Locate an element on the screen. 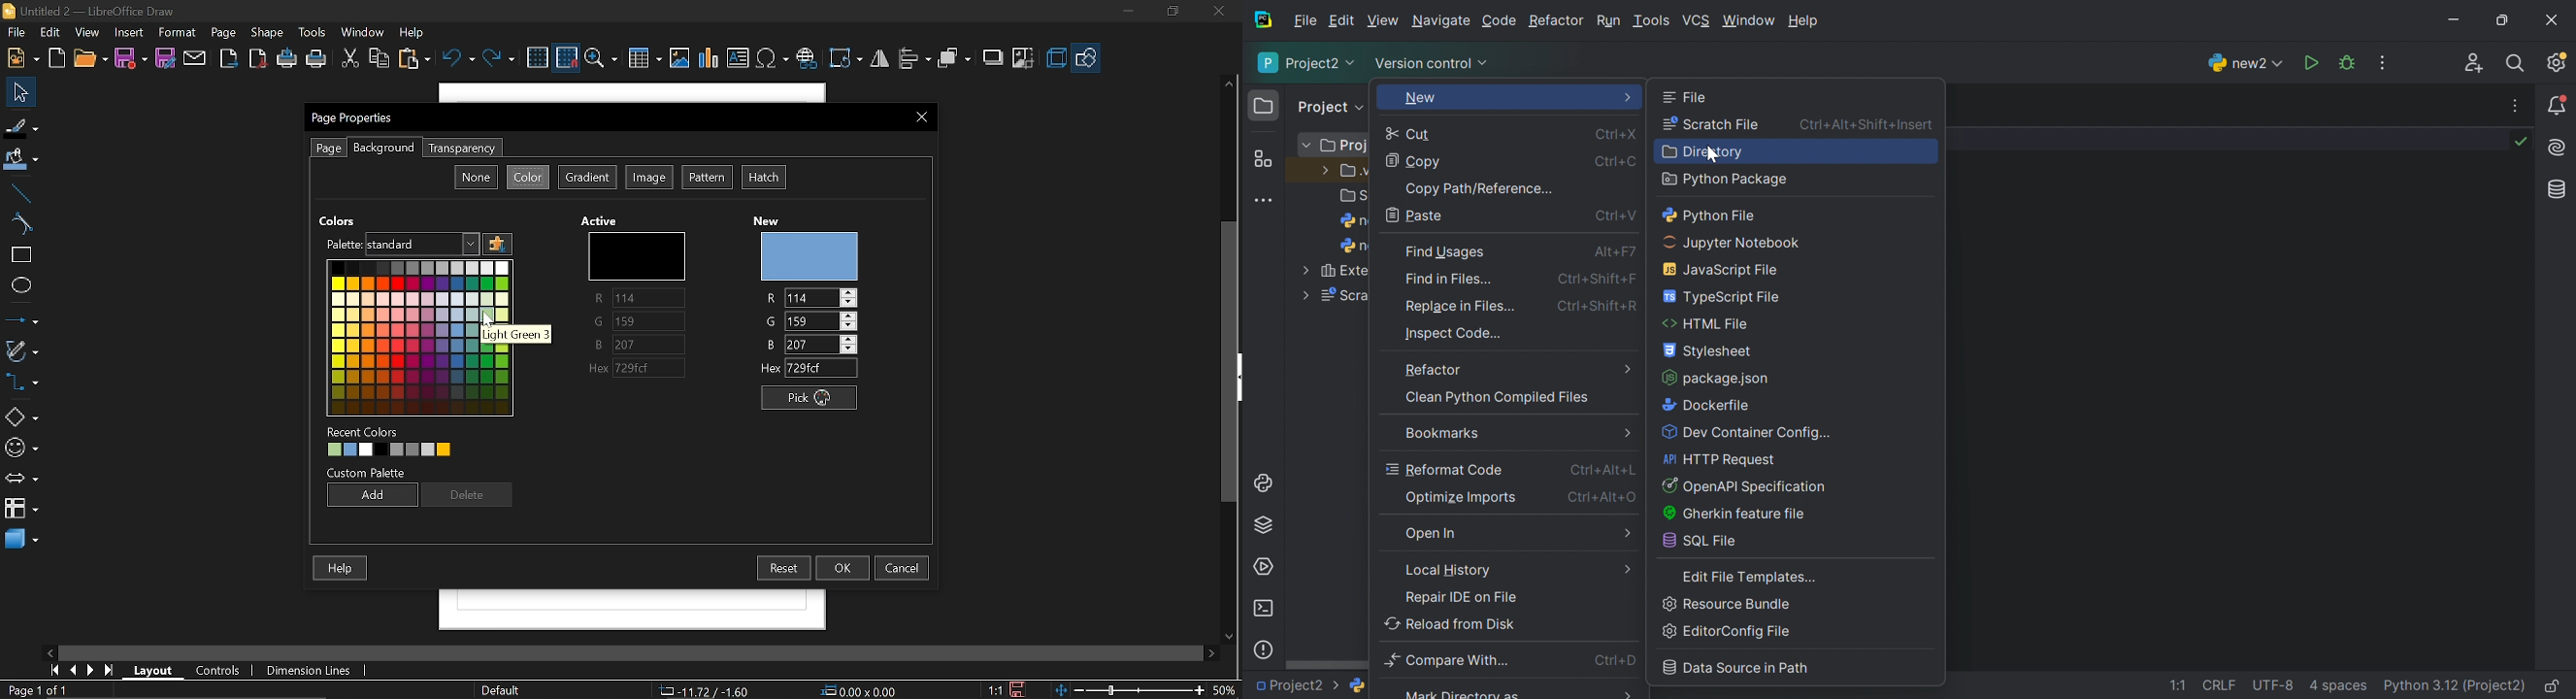 Image resolution: width=2576 pixels, height=700 pixels. Minimize is located at coordinates (2457, 20).